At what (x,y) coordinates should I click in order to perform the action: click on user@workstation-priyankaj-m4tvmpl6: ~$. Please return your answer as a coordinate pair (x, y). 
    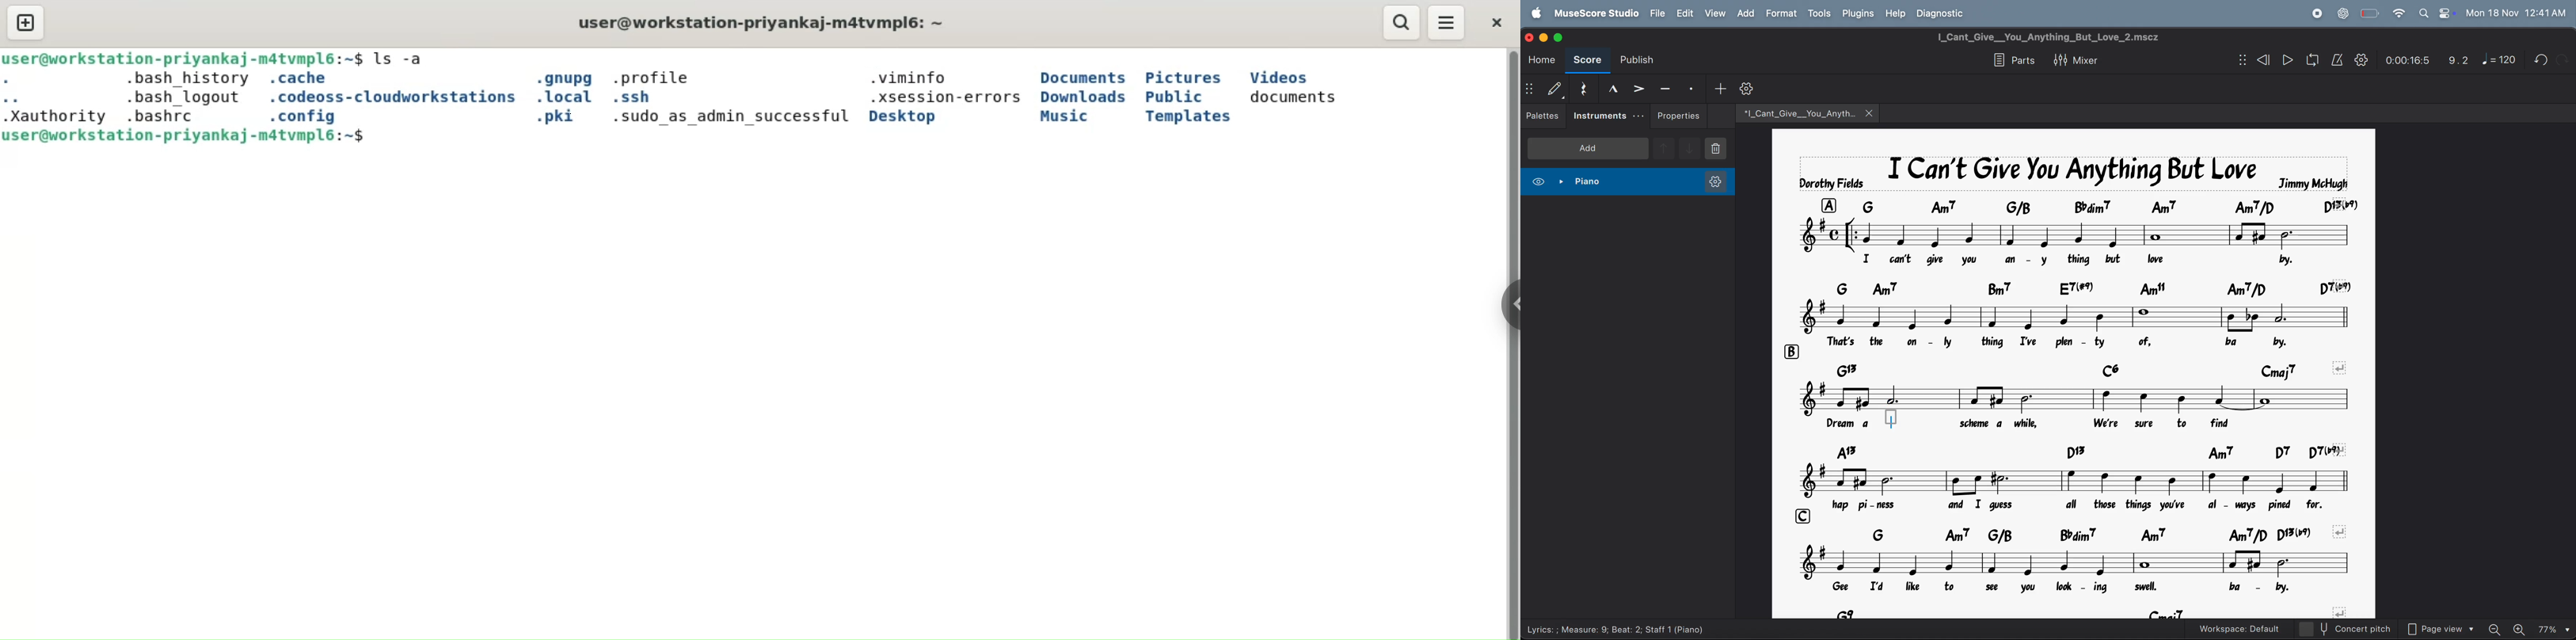
    Looking at the image, I should click on (188, 137).